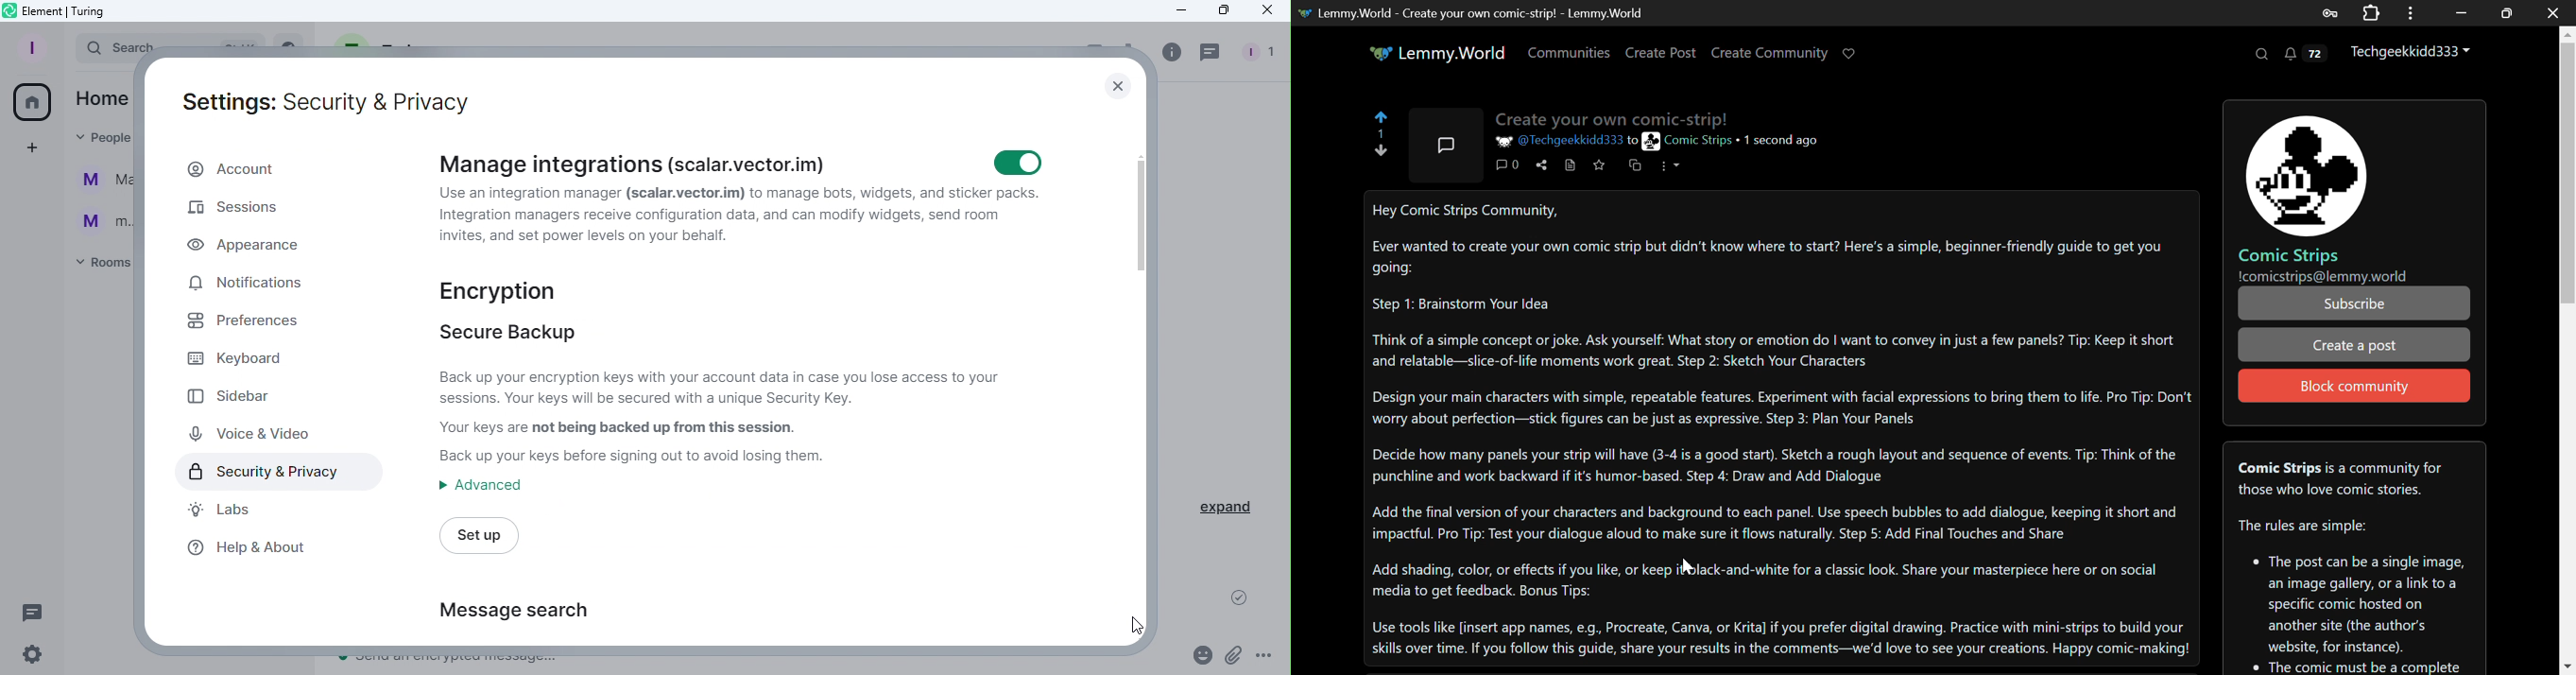 This screenshot has width=2576, height=700. Describe the element at coordinates (249, 432) in the screenshot. I see `Voice and video` at that location.